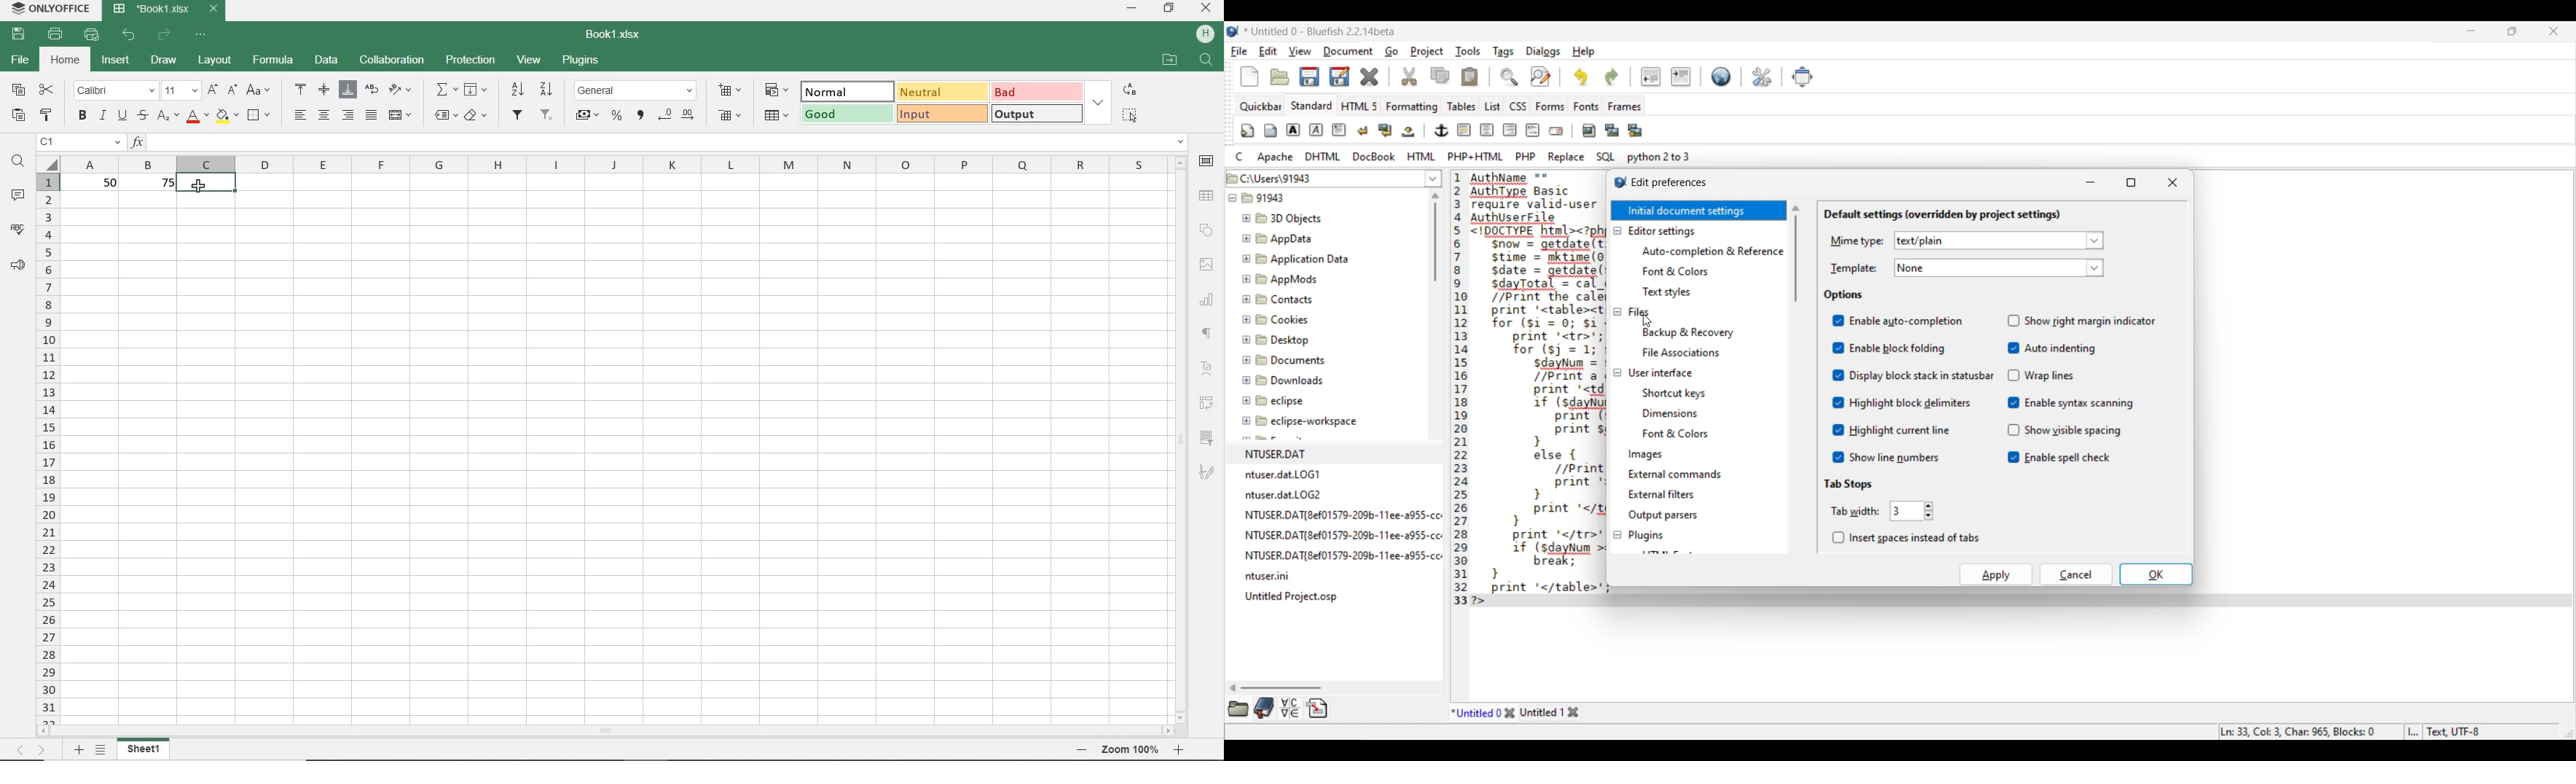  I want to click on Status bar, so click(2351, 731).